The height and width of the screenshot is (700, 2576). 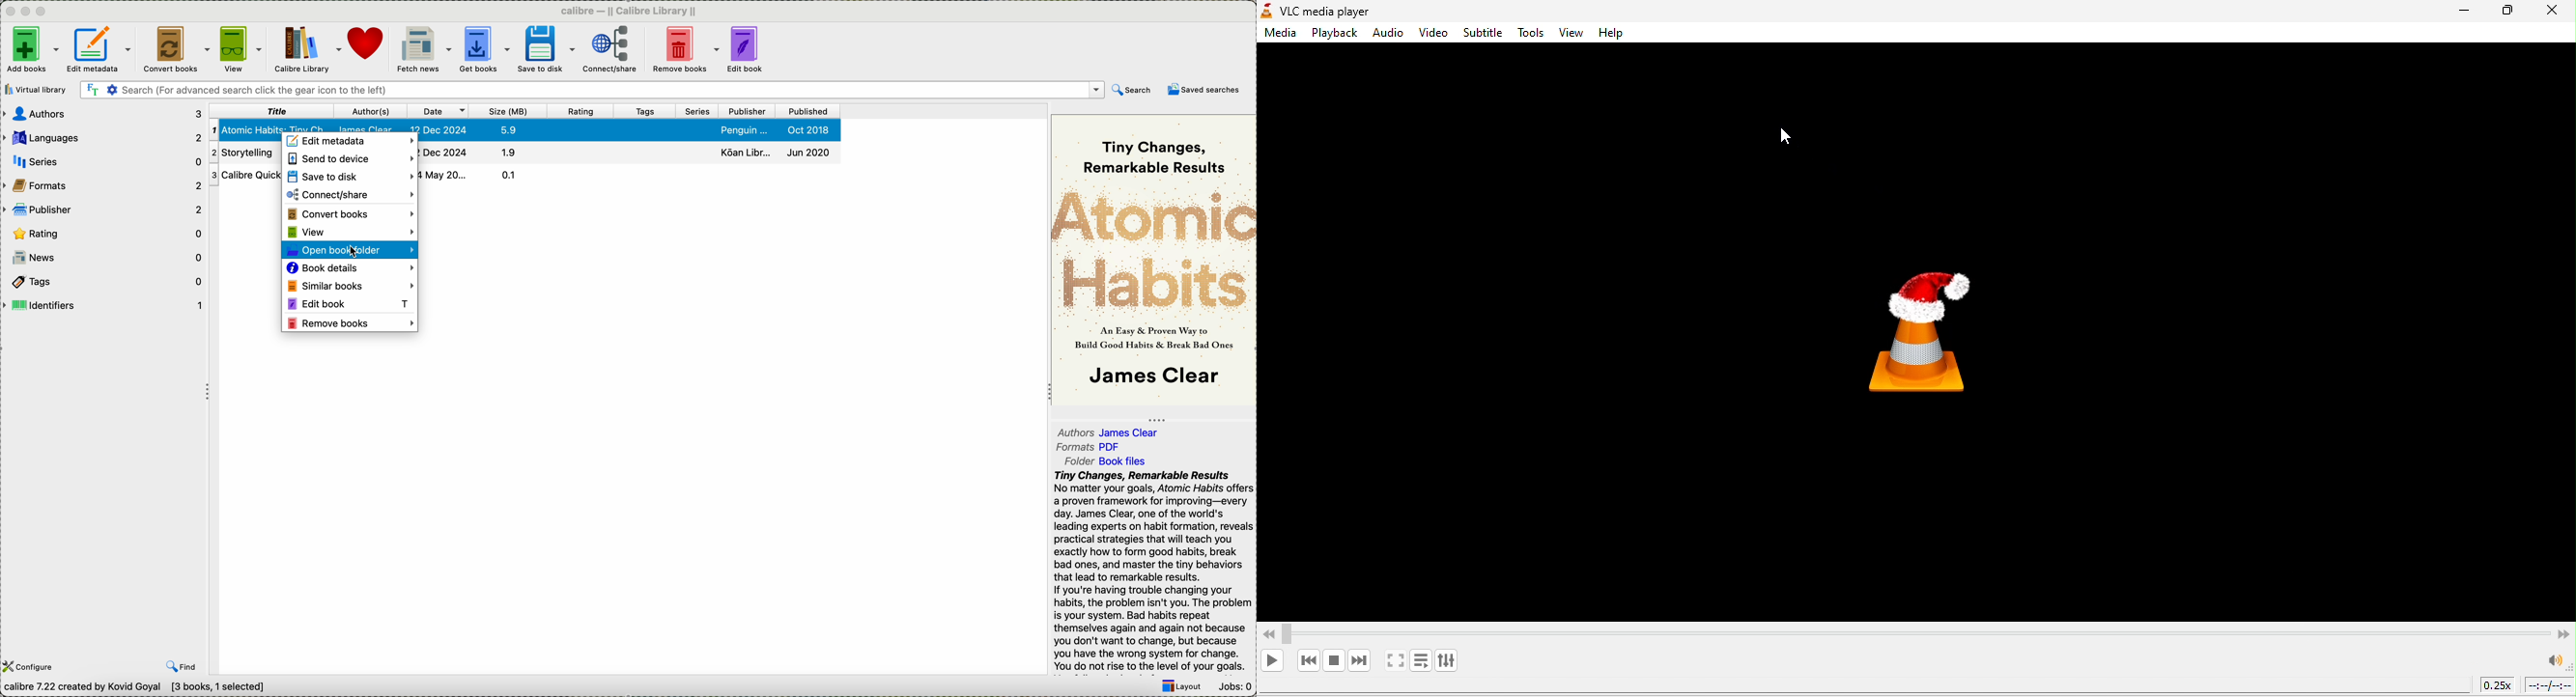 I want to click on save to disk, so click(x=349, y=176).